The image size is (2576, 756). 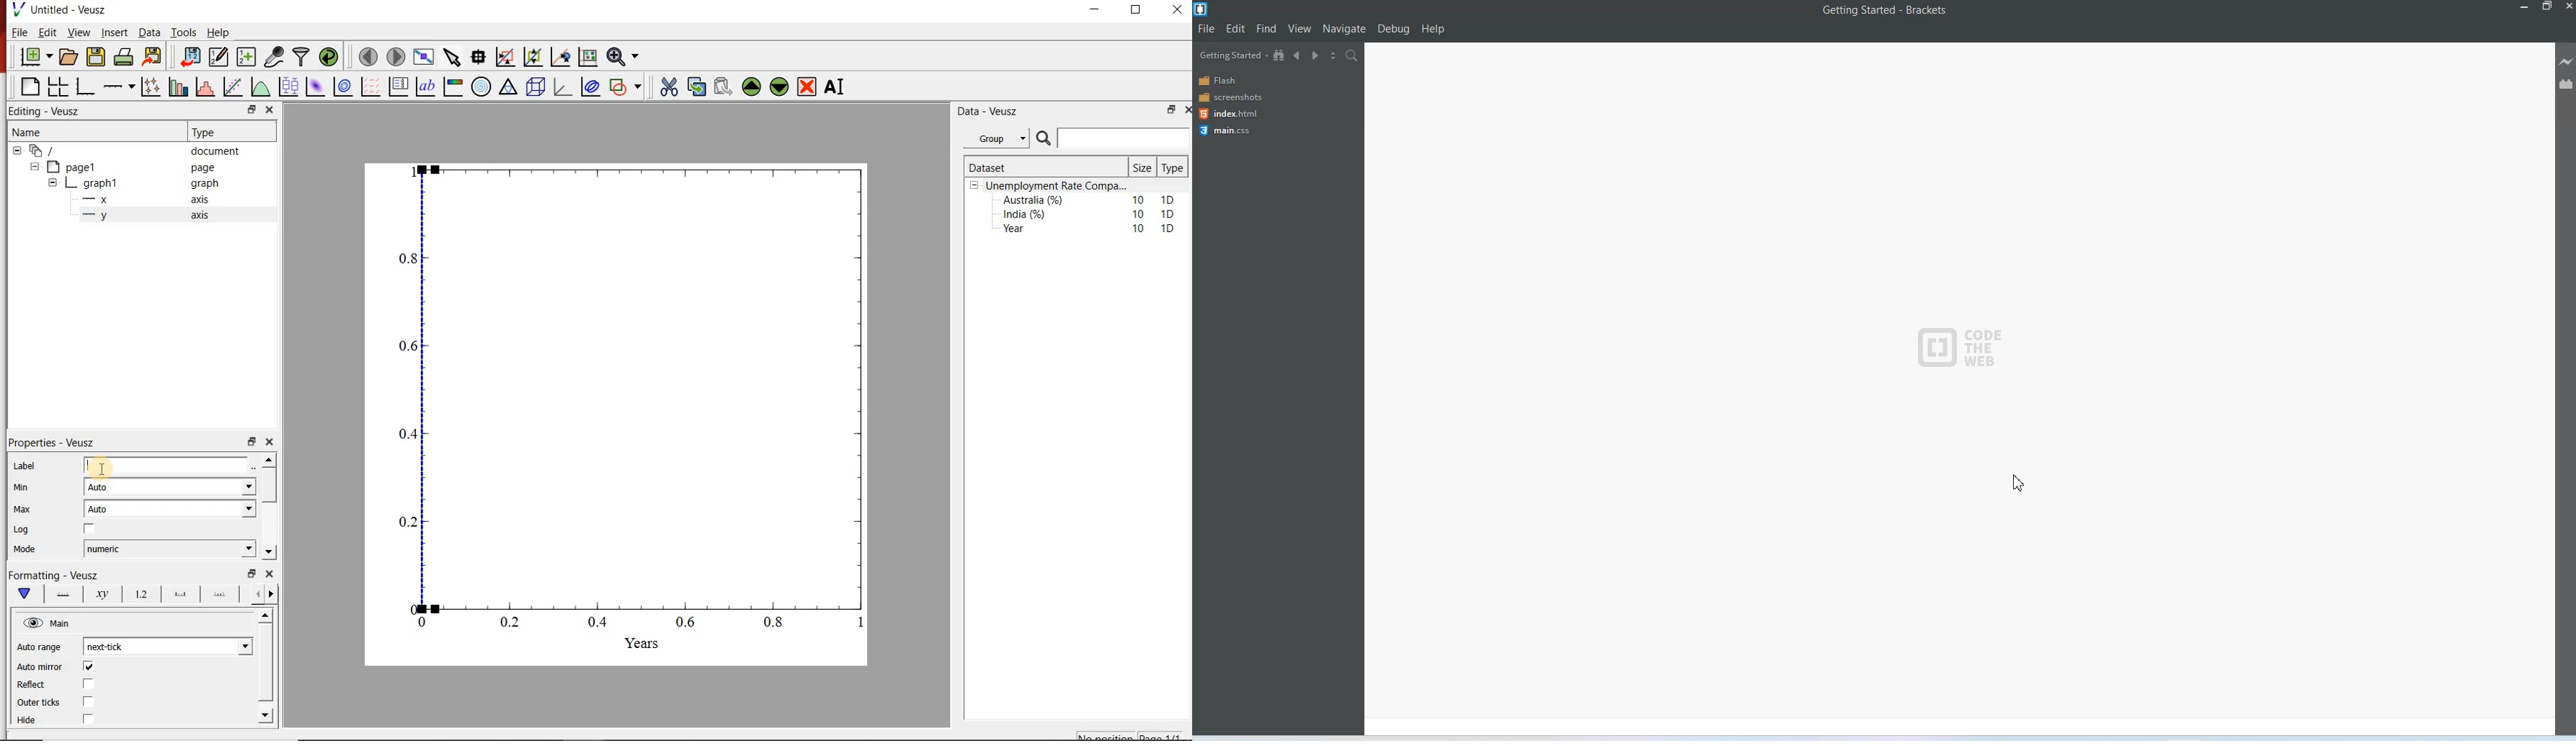 I want to click on checkbox, so click(x=91, y=528).